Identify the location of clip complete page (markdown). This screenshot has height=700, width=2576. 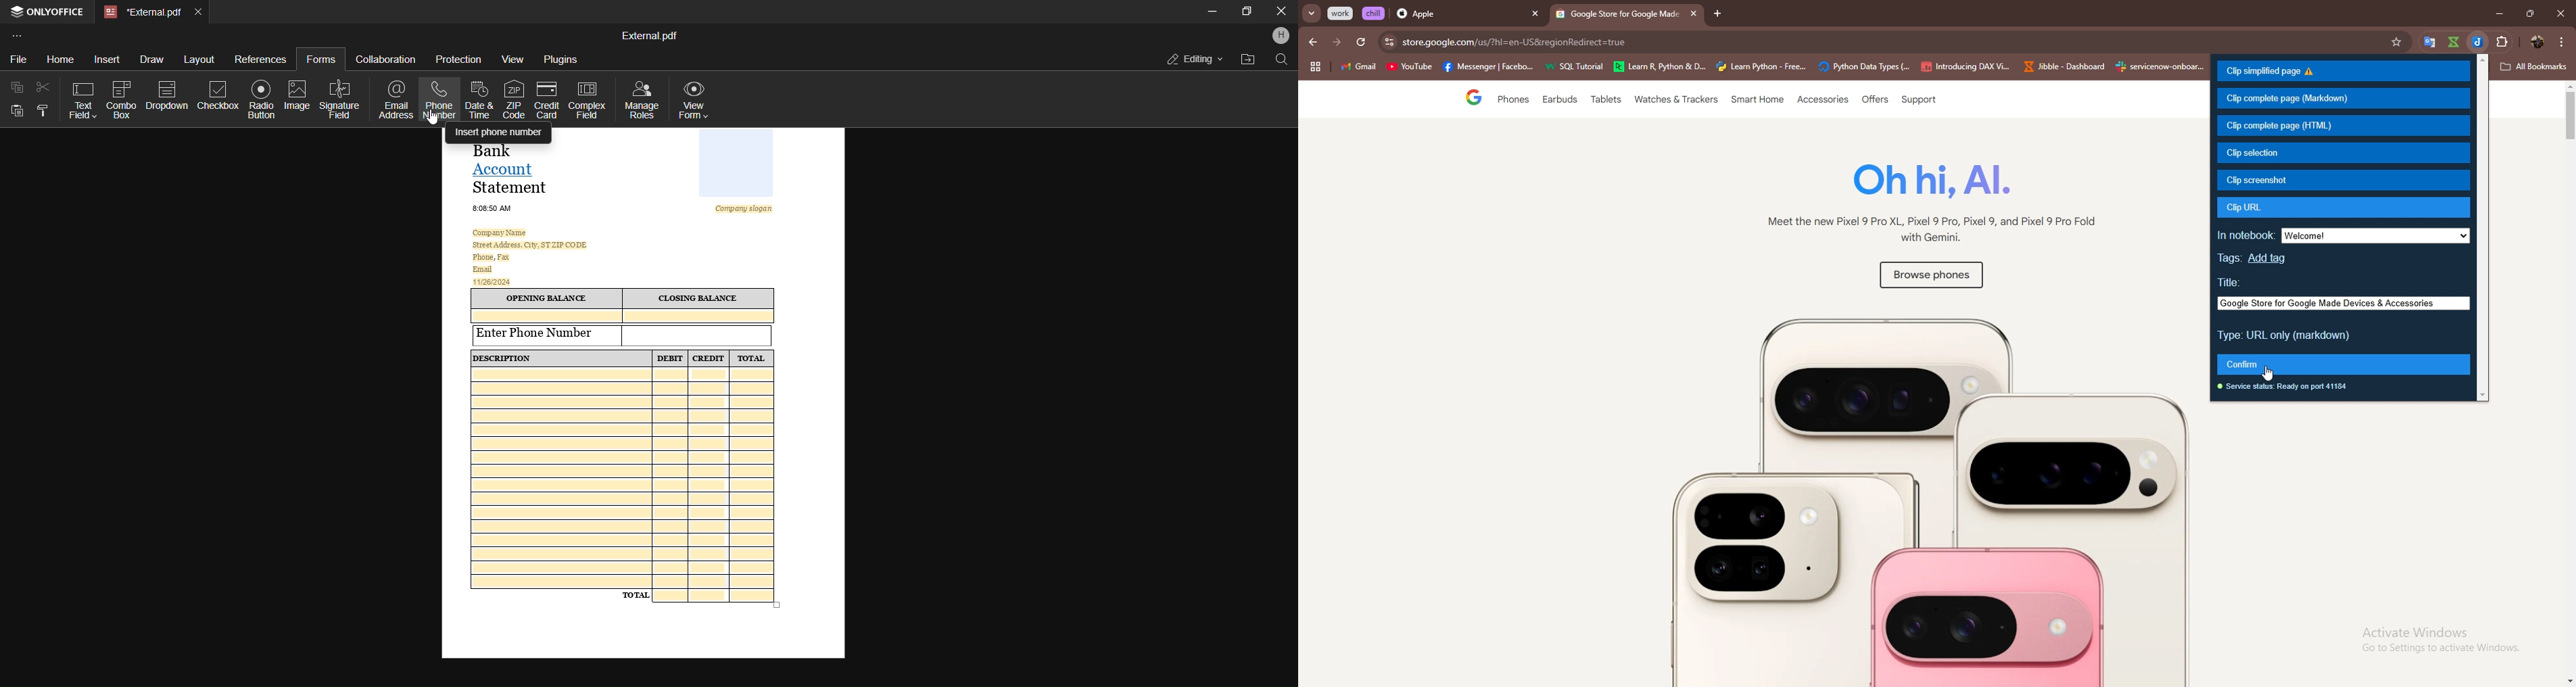
(2343, 99).